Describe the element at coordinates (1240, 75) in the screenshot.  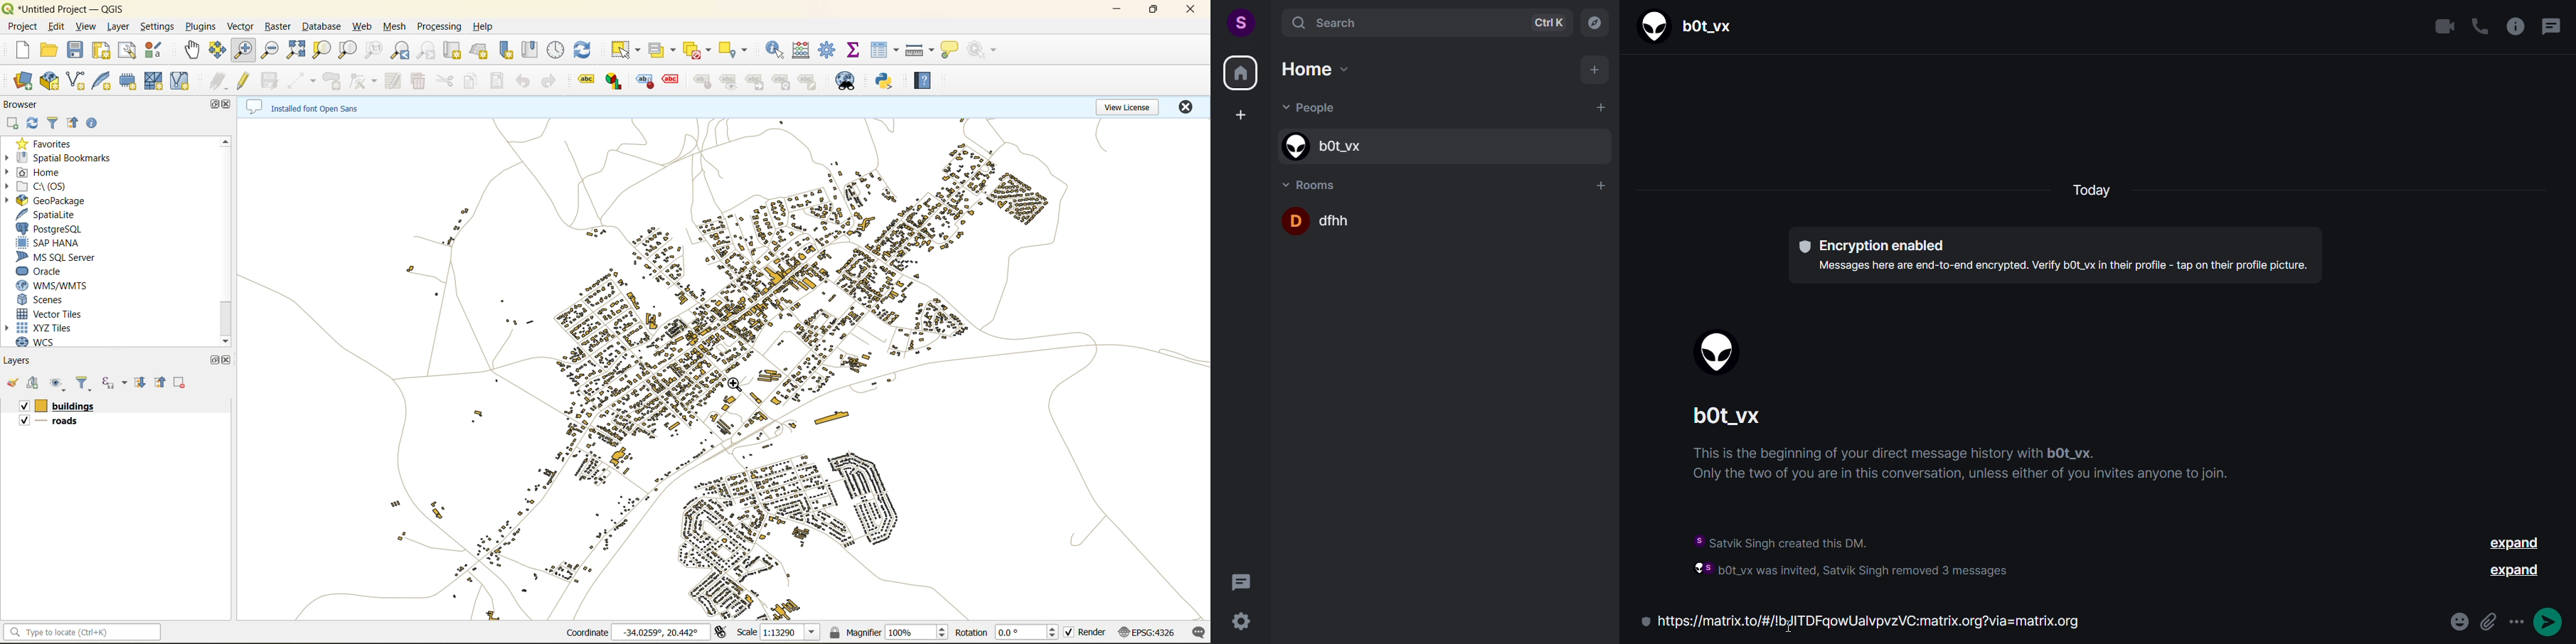
I see `home` at that location.